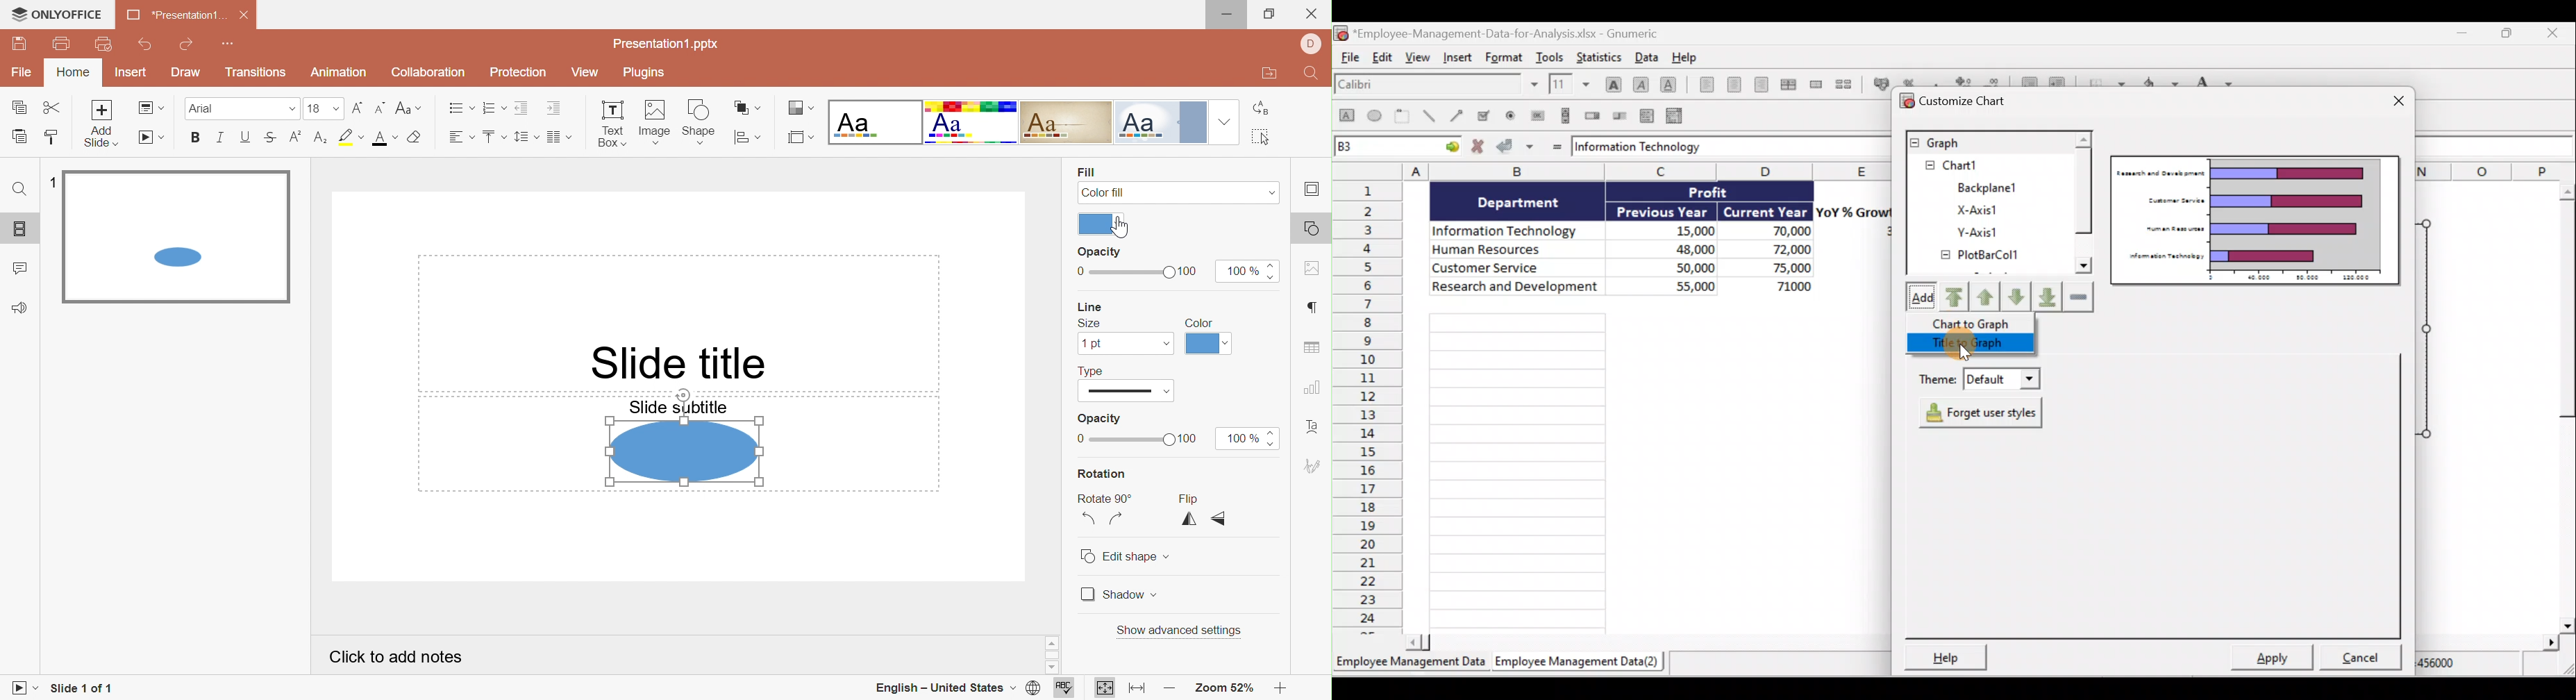 The image size is (2576, 700). What do you see at coordinates (1419, 62) in the screenshot?
I see `View` at bounding box center [1419, 62].